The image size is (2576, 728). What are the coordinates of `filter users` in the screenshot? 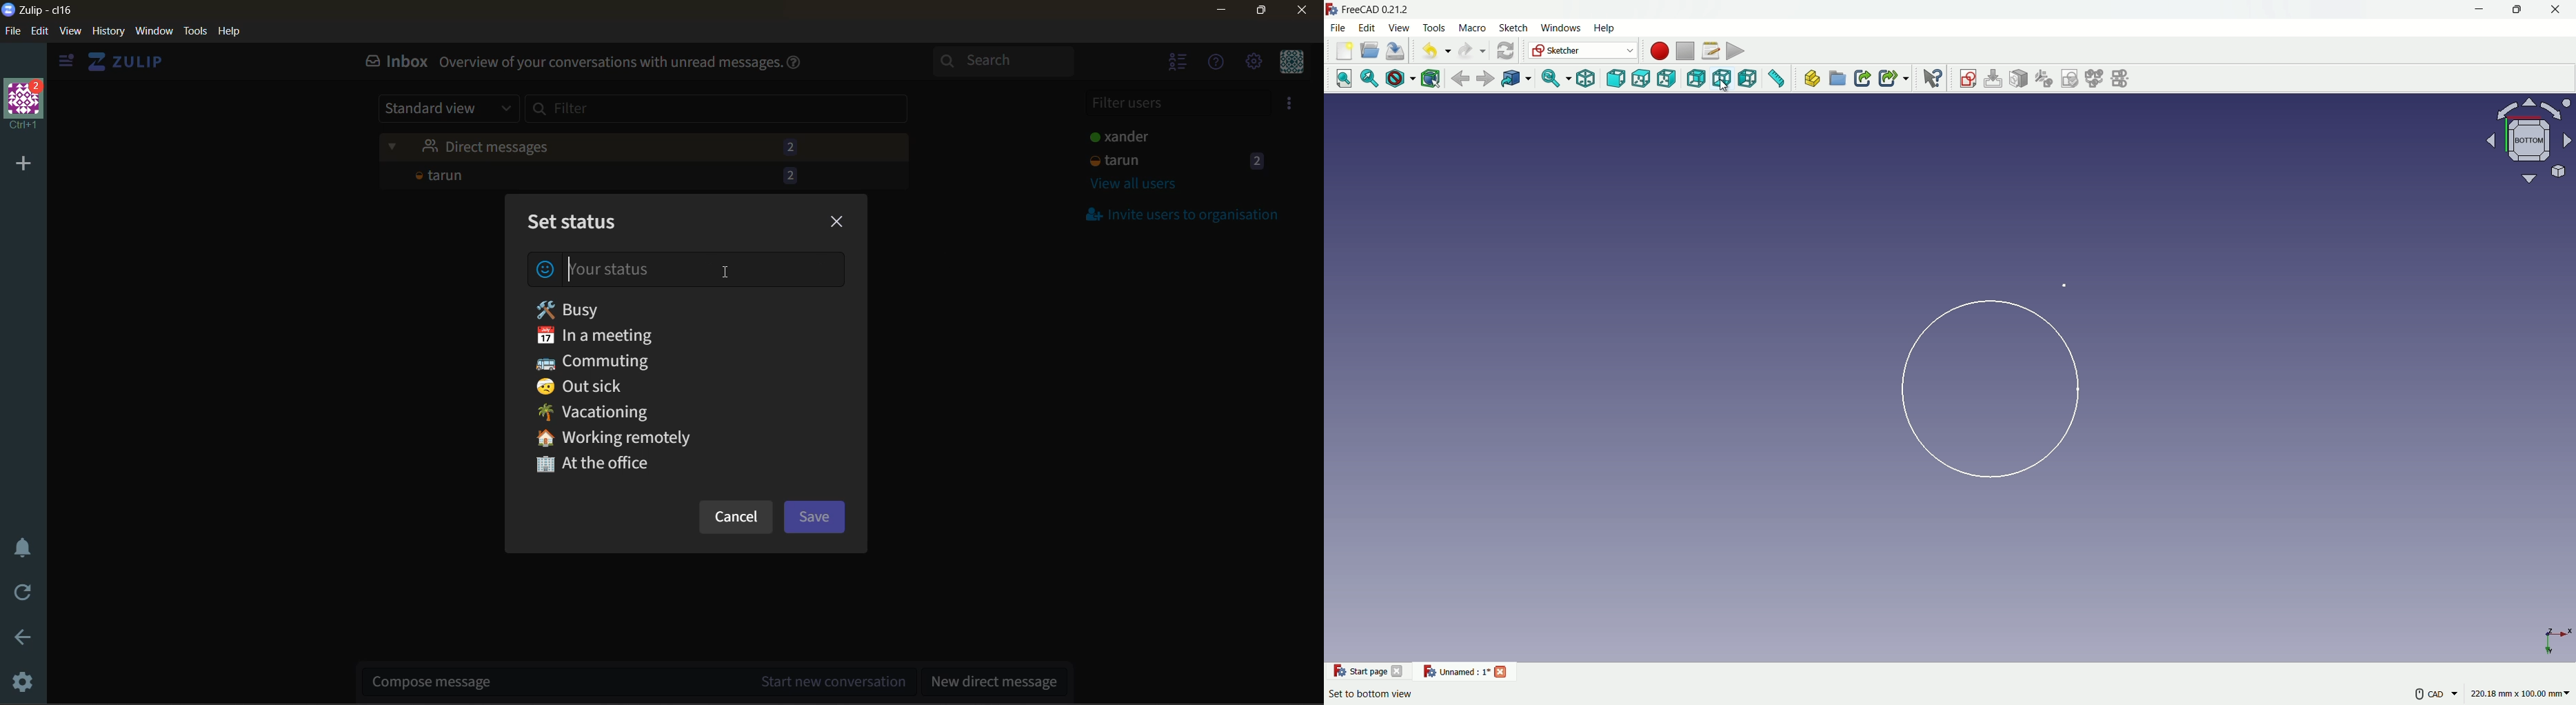 It's located at (1176, 103).